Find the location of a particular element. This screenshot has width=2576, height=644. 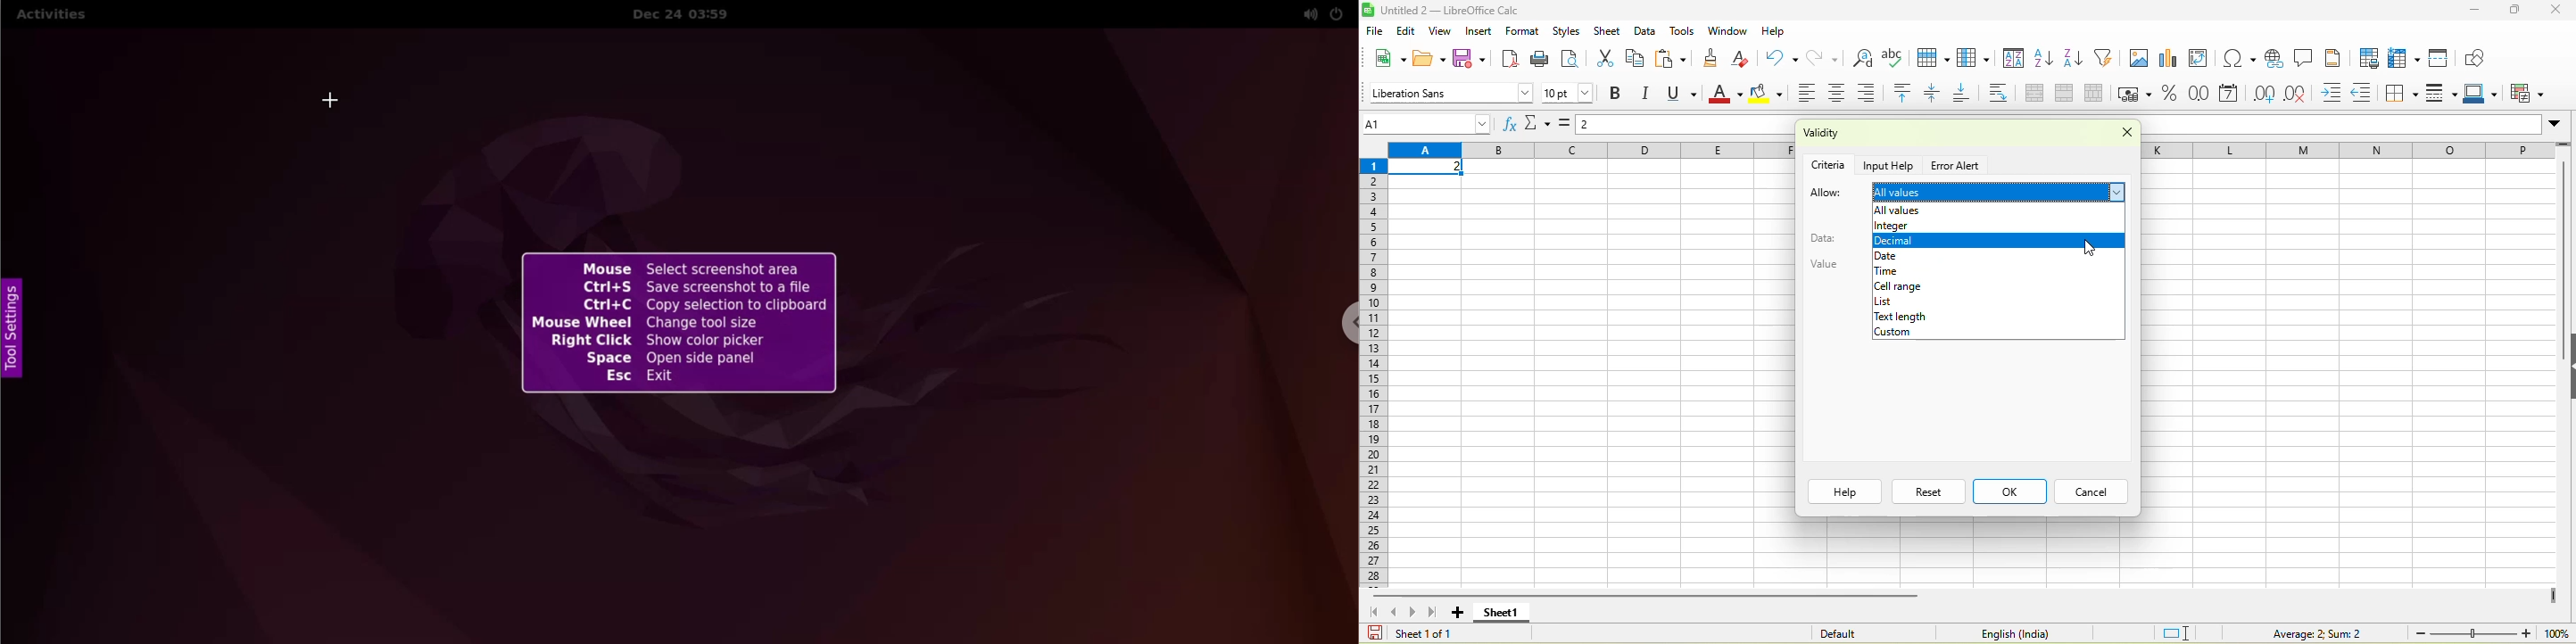

decrease indent is located at coordinates (2366, 95).